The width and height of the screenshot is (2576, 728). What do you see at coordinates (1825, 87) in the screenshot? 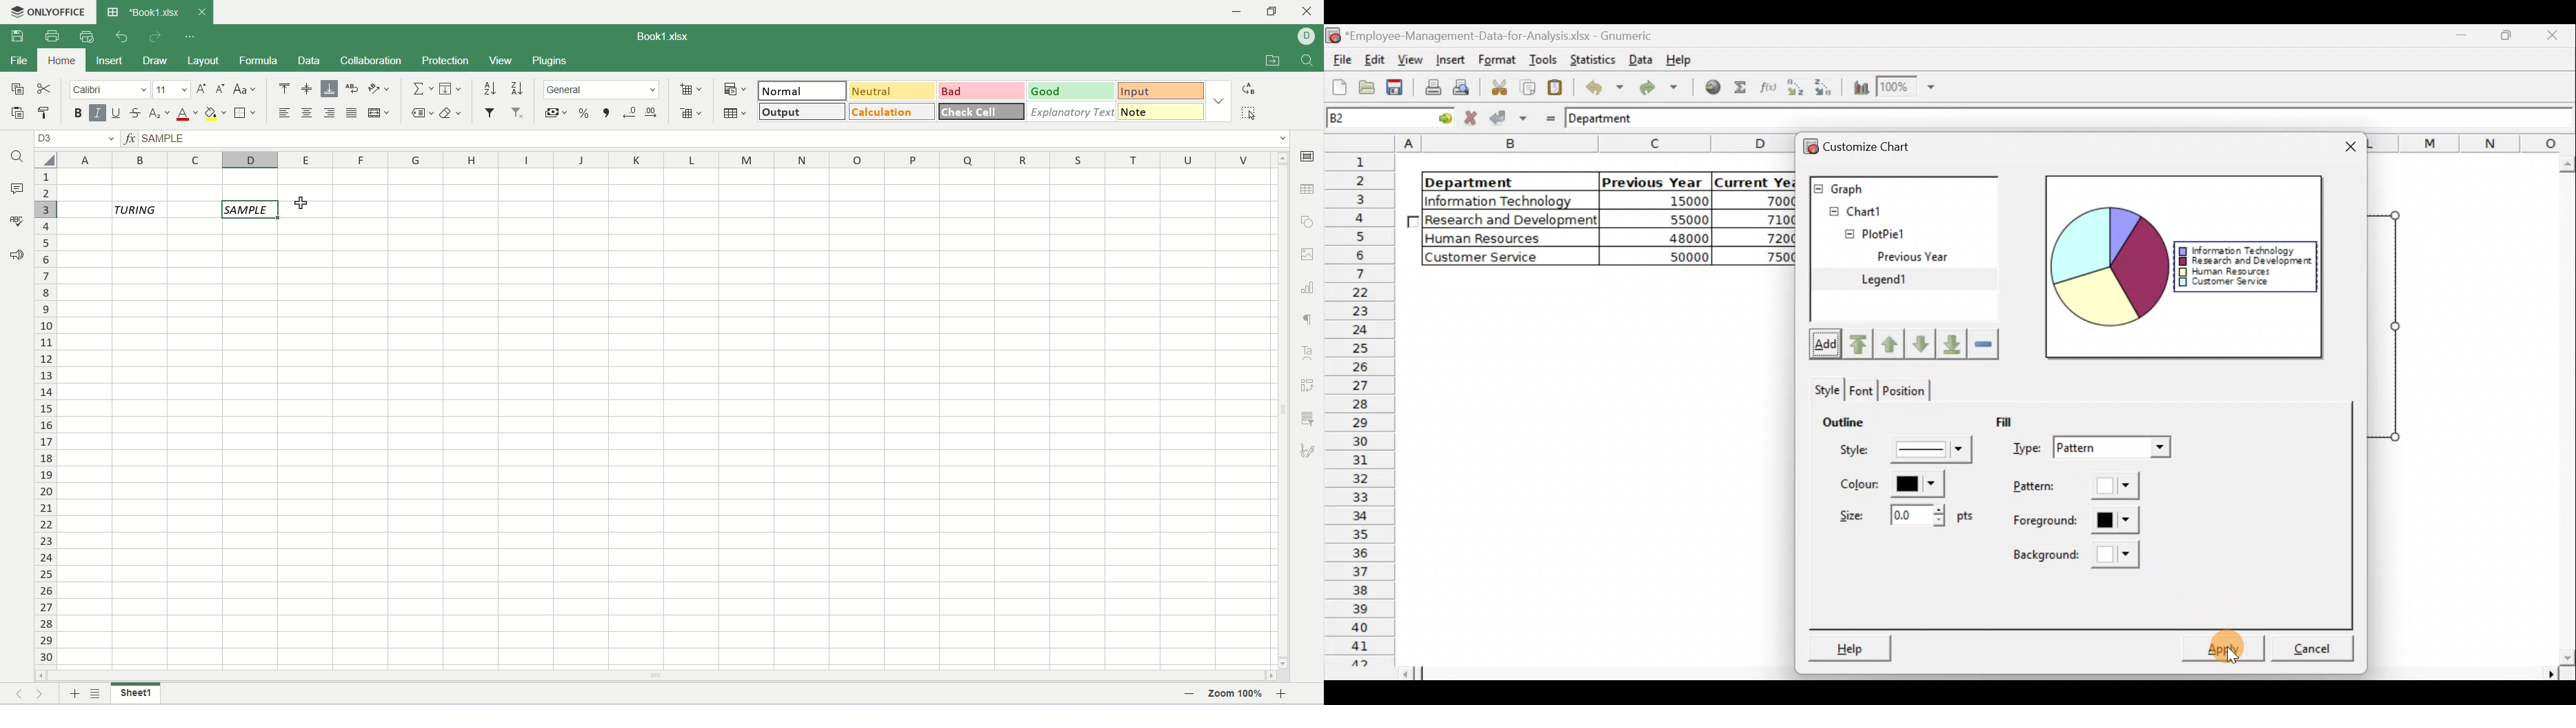
I see `Sort in descending order` at bounding box center [1825, 87].